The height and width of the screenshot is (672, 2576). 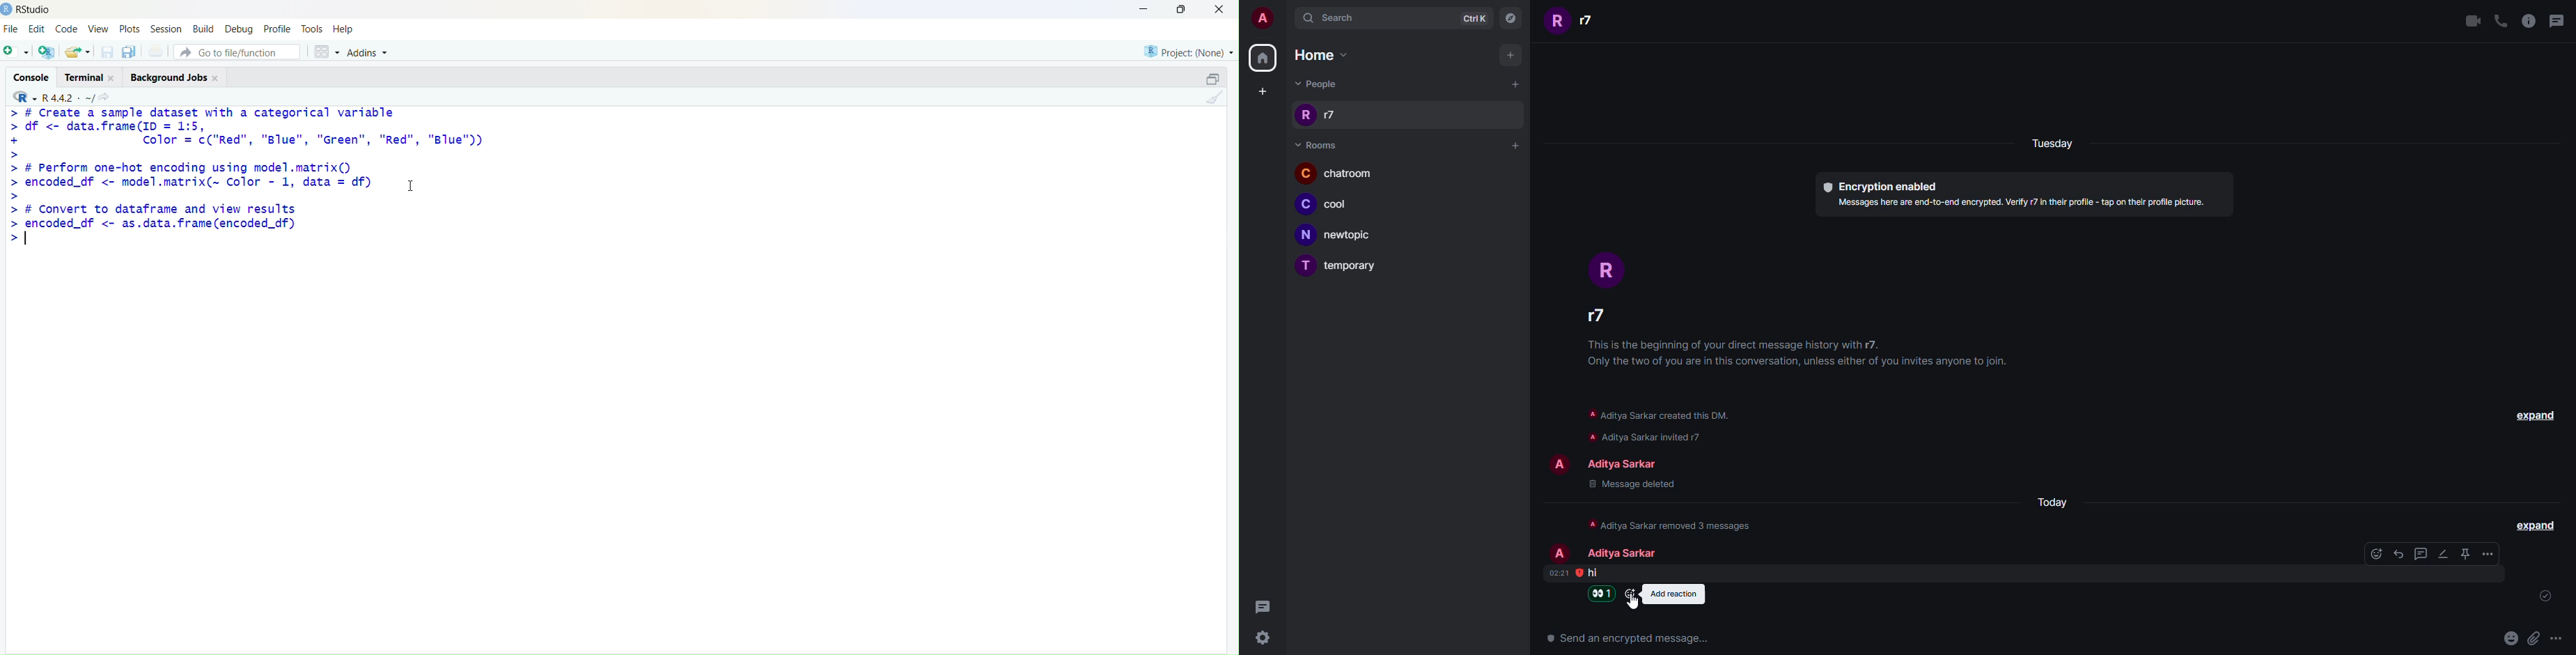 I want to click on R 4.4.2 ~/, so click(x=68, y=98).